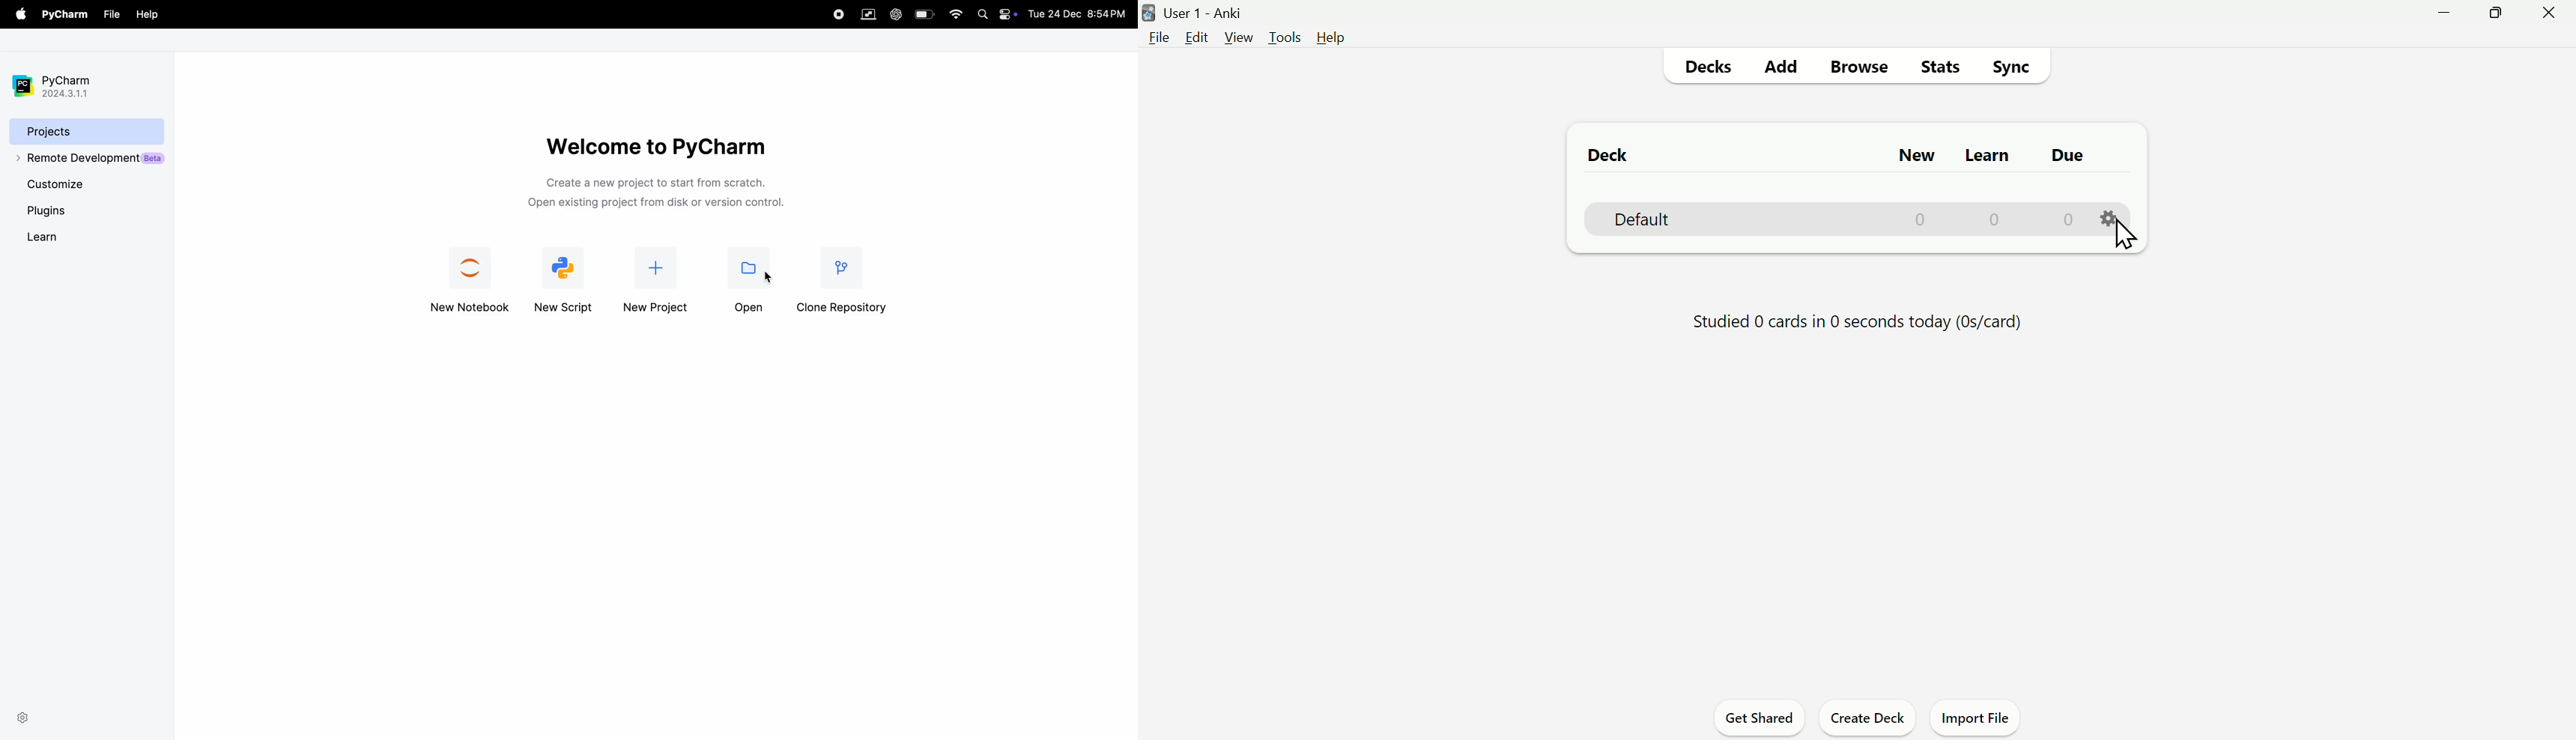  What do you see at coordinates (1863, 324) in the screenshot?
I see `Studied 0 cards in 0 seconds today (Os/card)` at bounding box center [1863, 324].